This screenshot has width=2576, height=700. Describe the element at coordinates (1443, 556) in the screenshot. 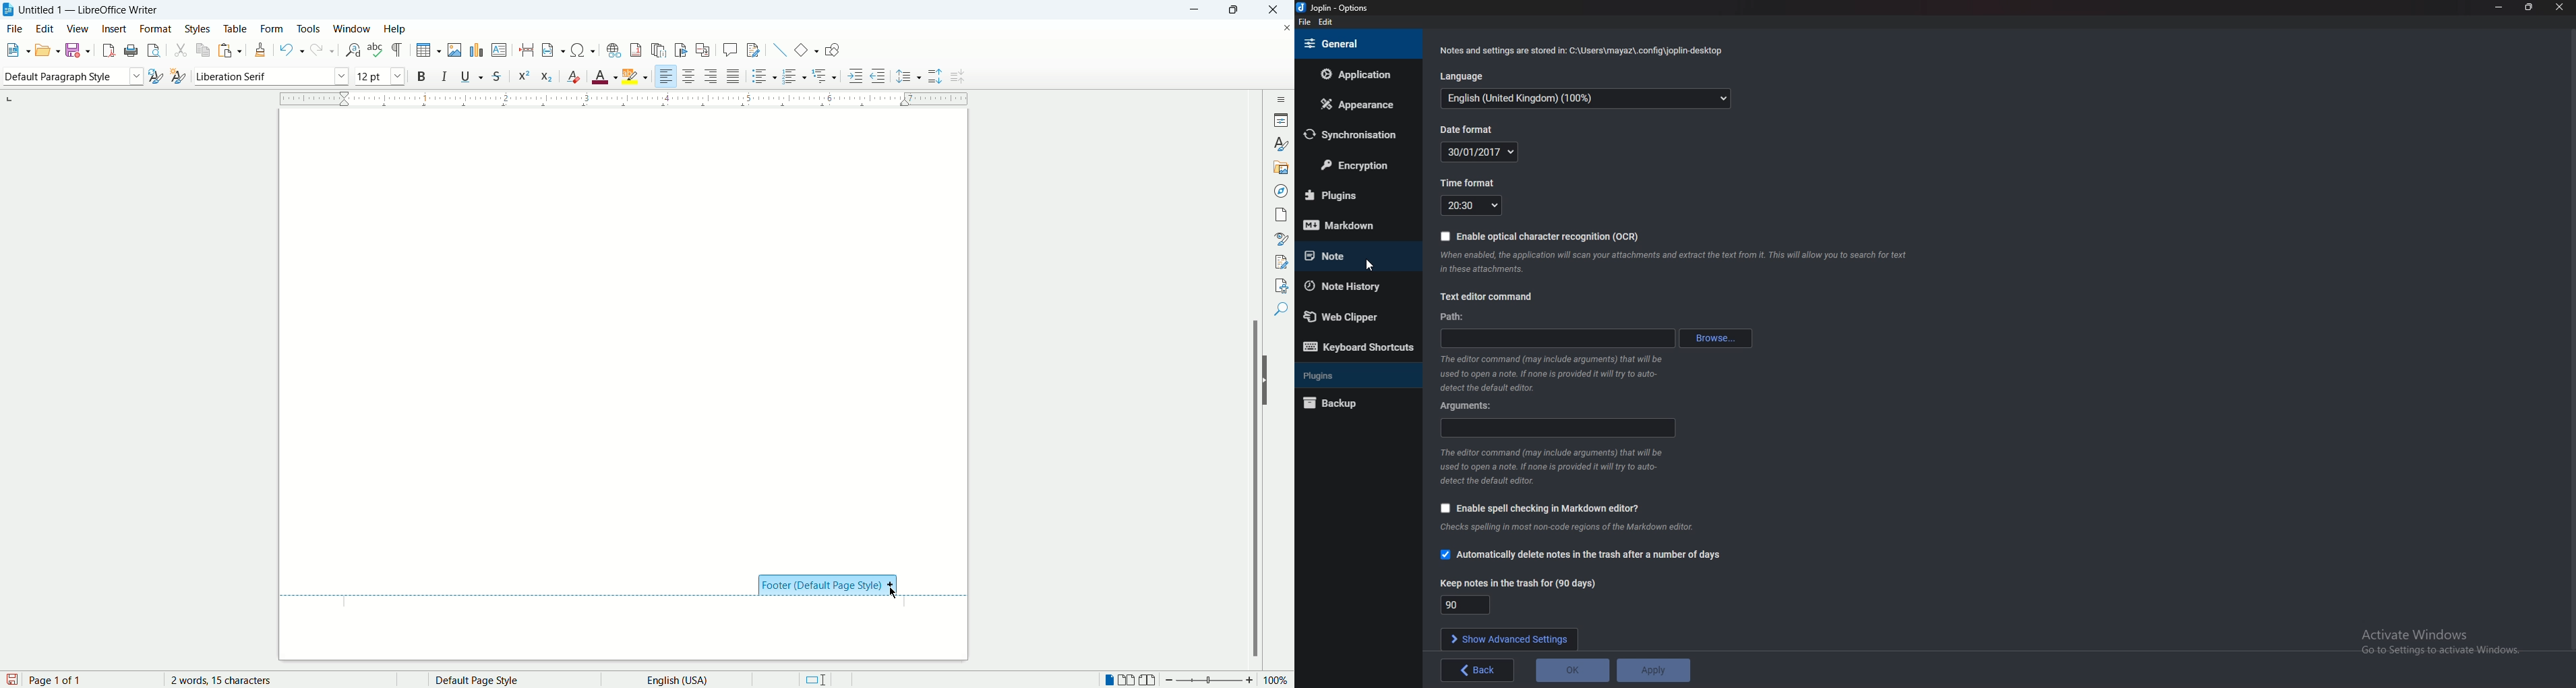

I see `checkbox` at that location.